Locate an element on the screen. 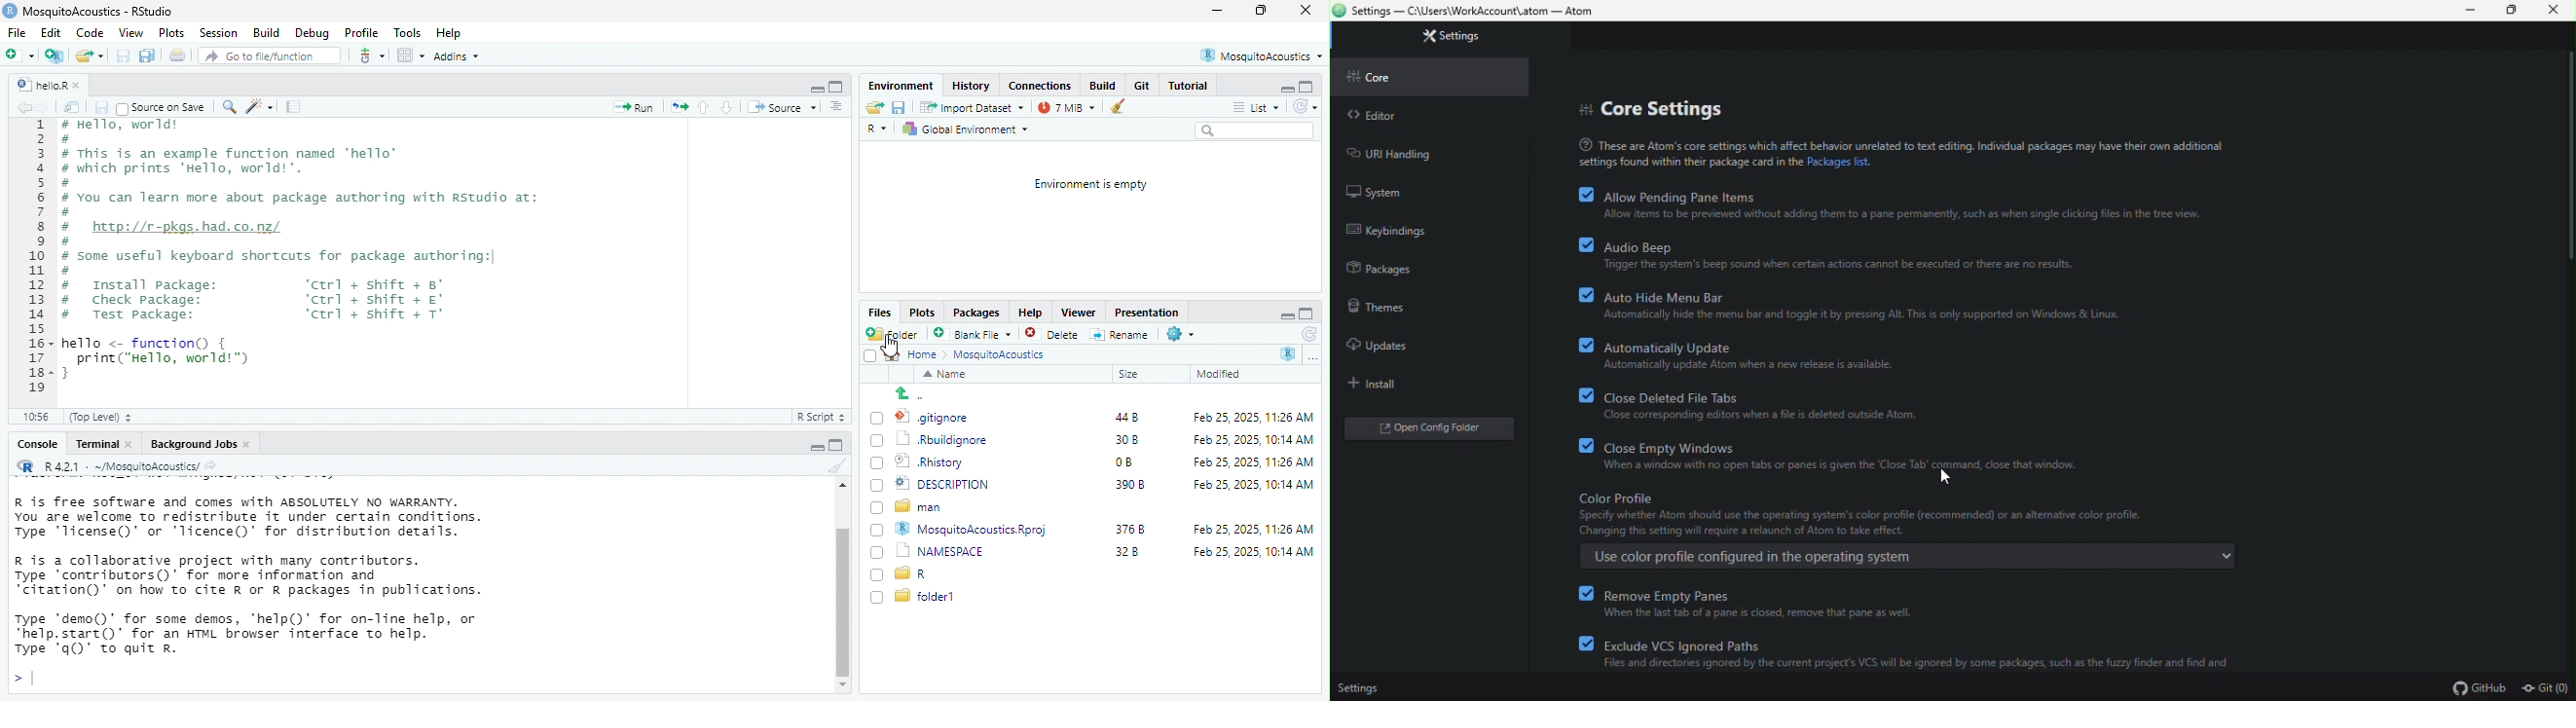  edit is located at coordinates (51, 34).